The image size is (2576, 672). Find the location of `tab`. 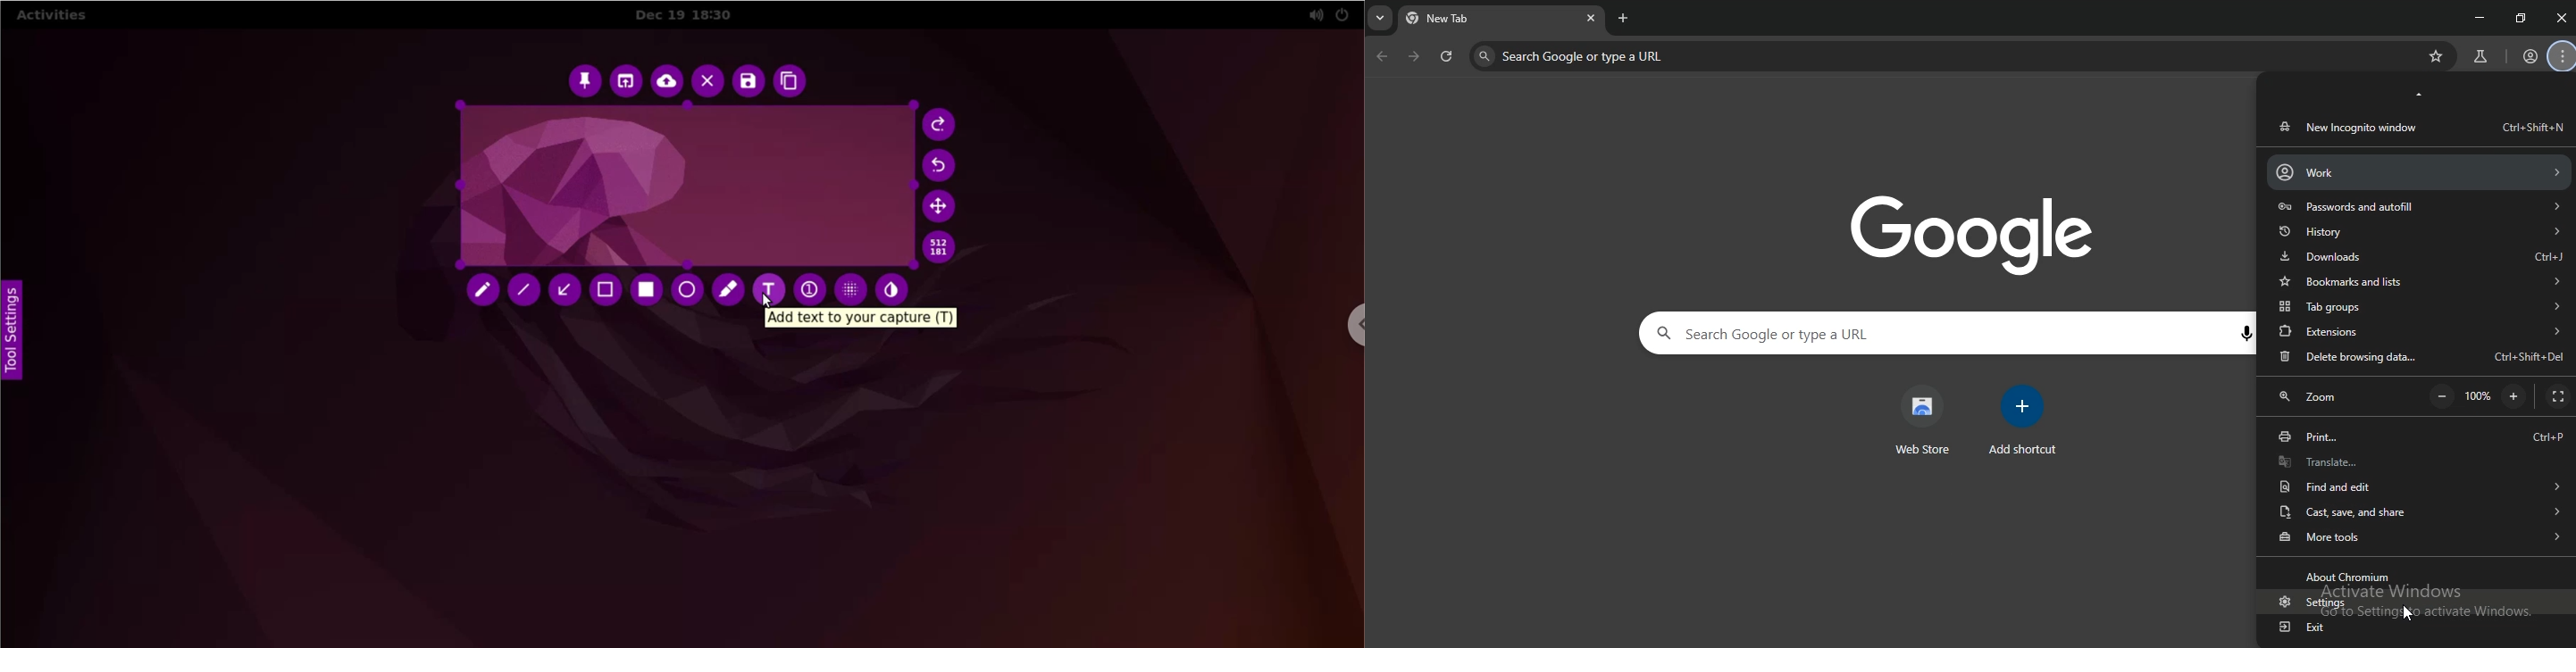

tab is located at coordinates (1466, 21).